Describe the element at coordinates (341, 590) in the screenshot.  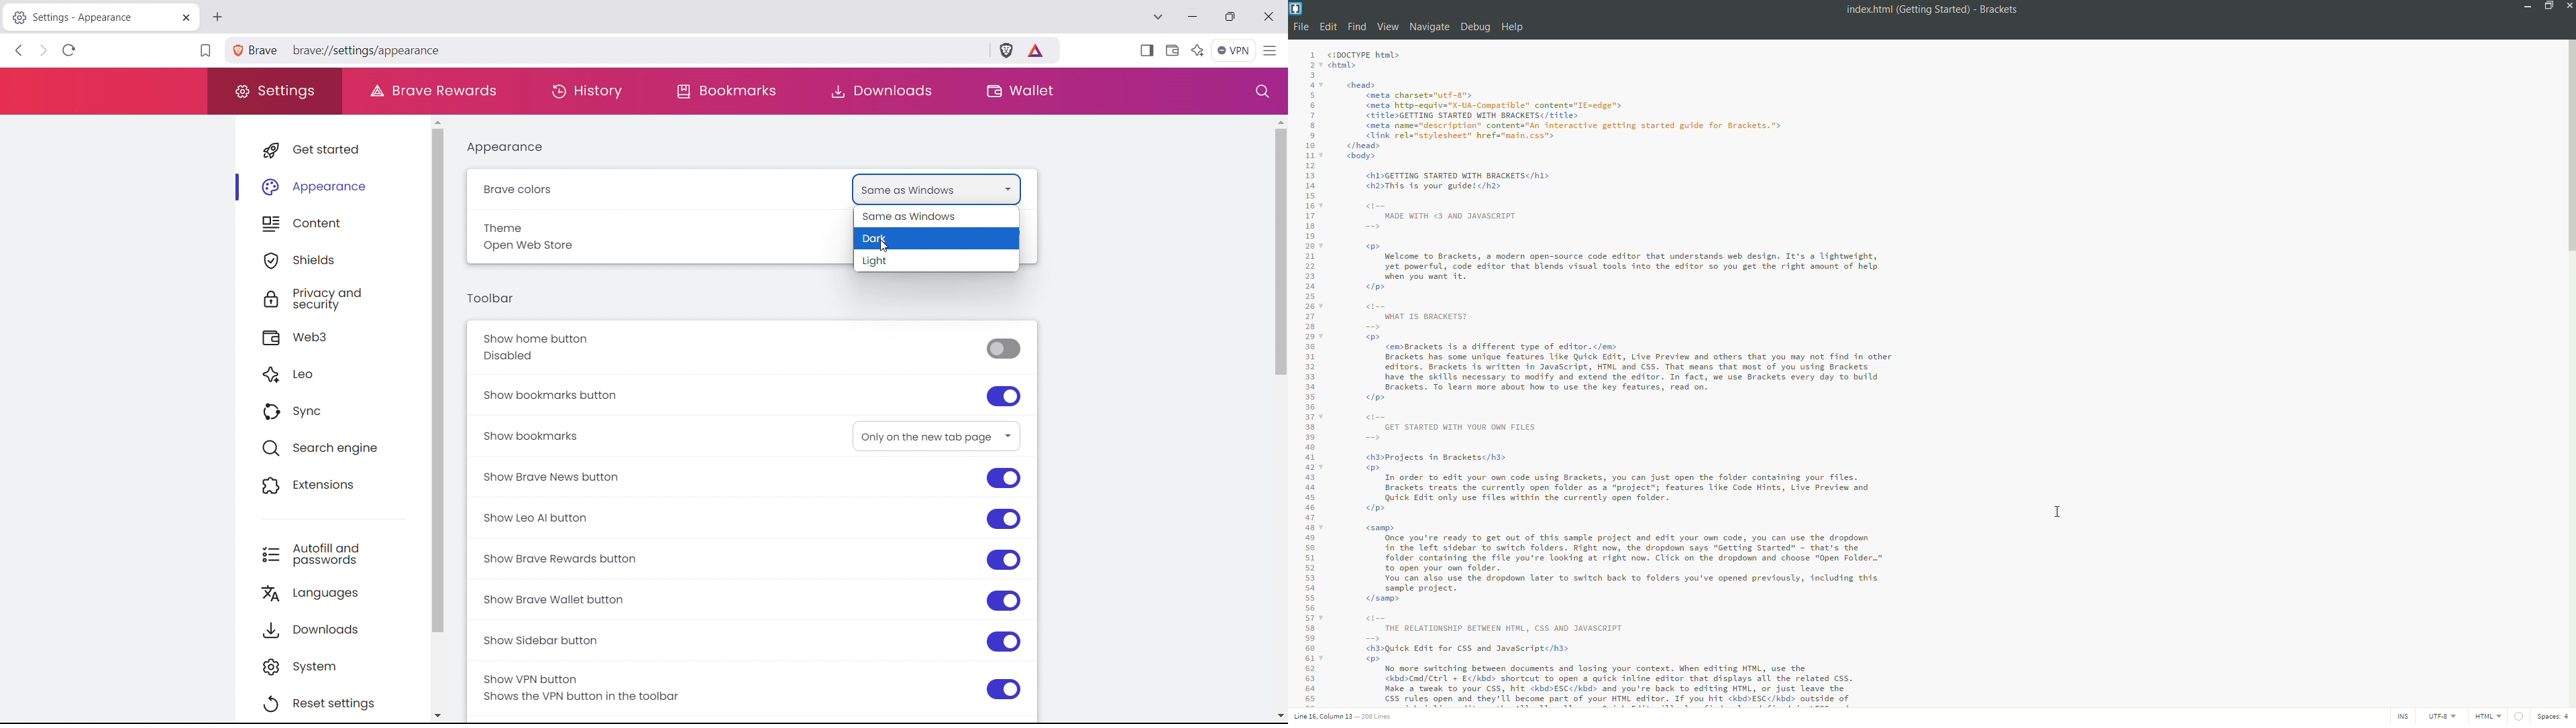
I see `languages` at that location.